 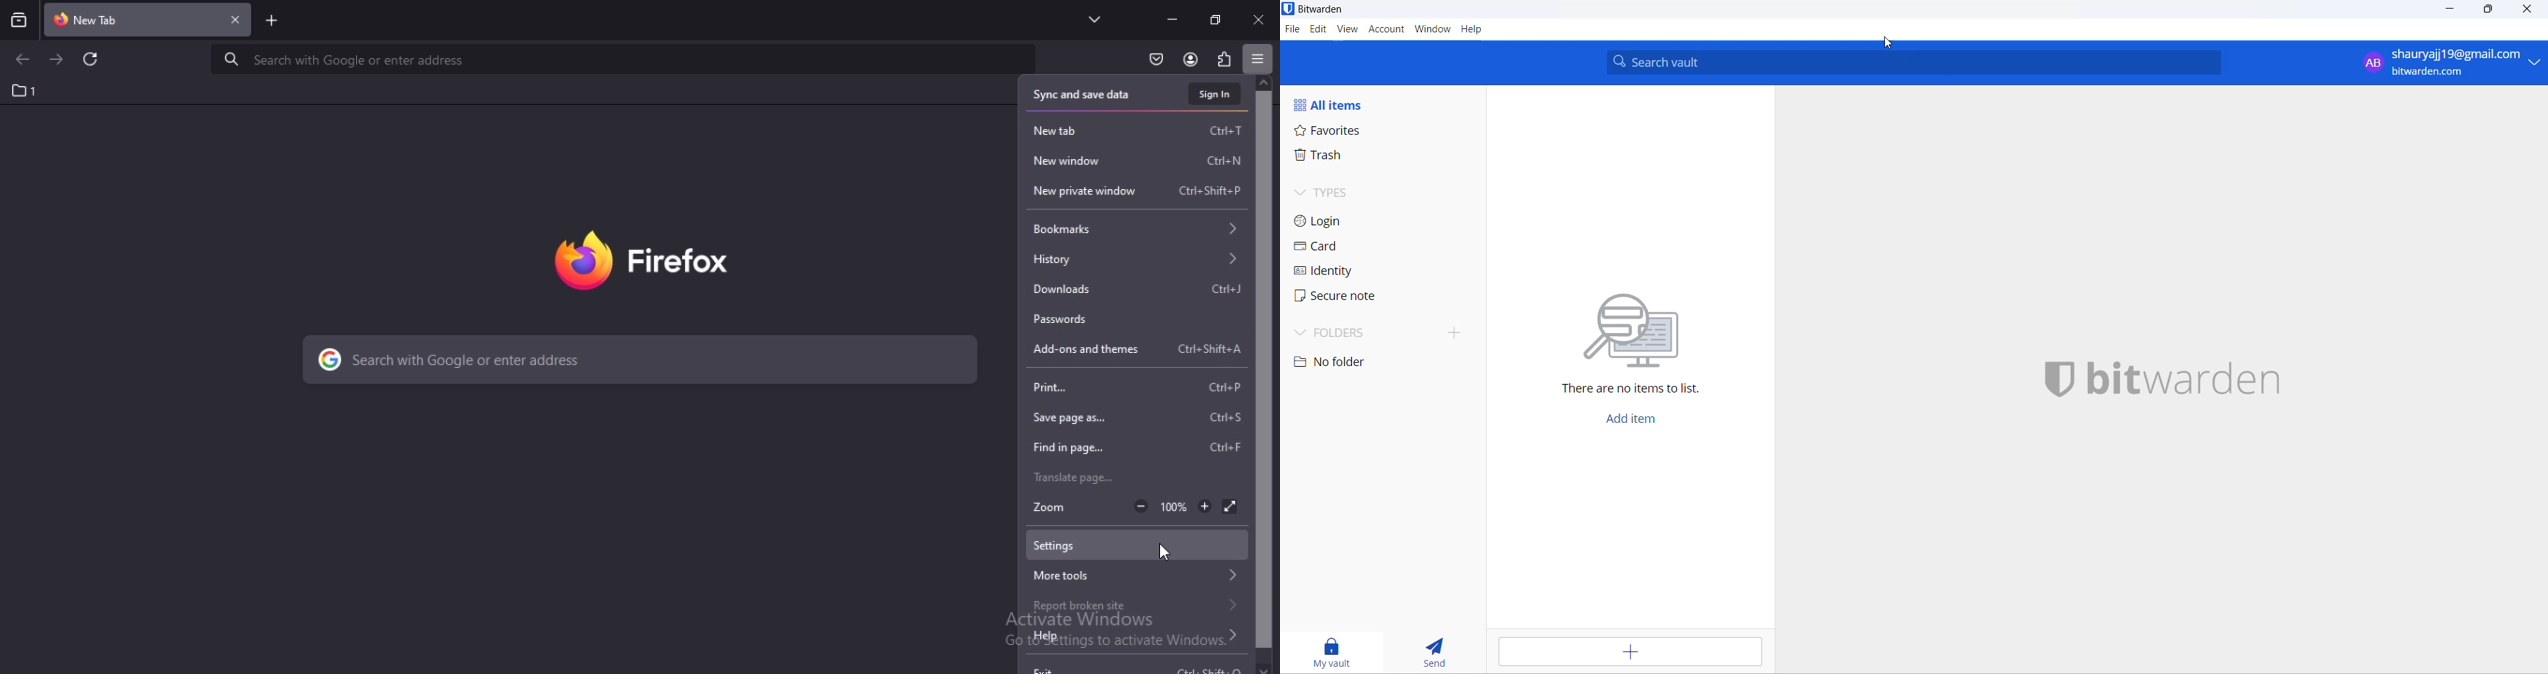 What do you see at coordinates (2488, 11) in the screenshot?
I see `maximize` at bounding box center [2488, 11].